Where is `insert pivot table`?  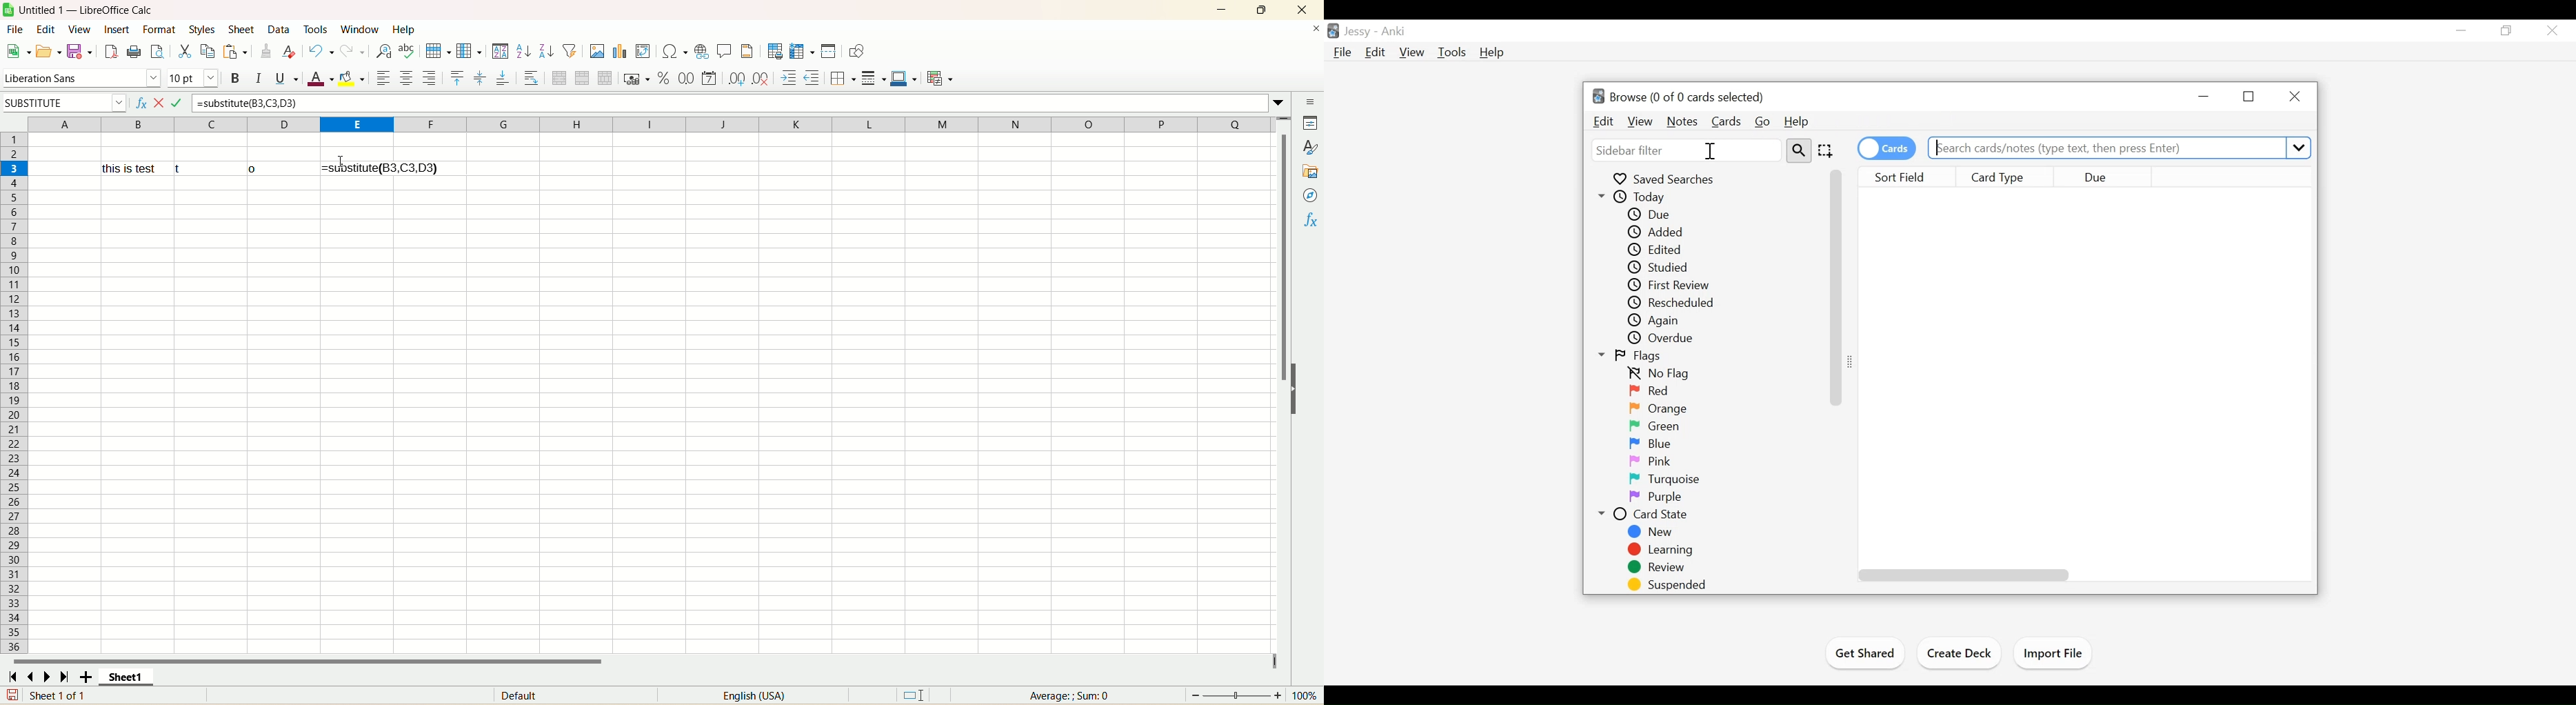 insert pivot table is located at coordinates (643, 52).